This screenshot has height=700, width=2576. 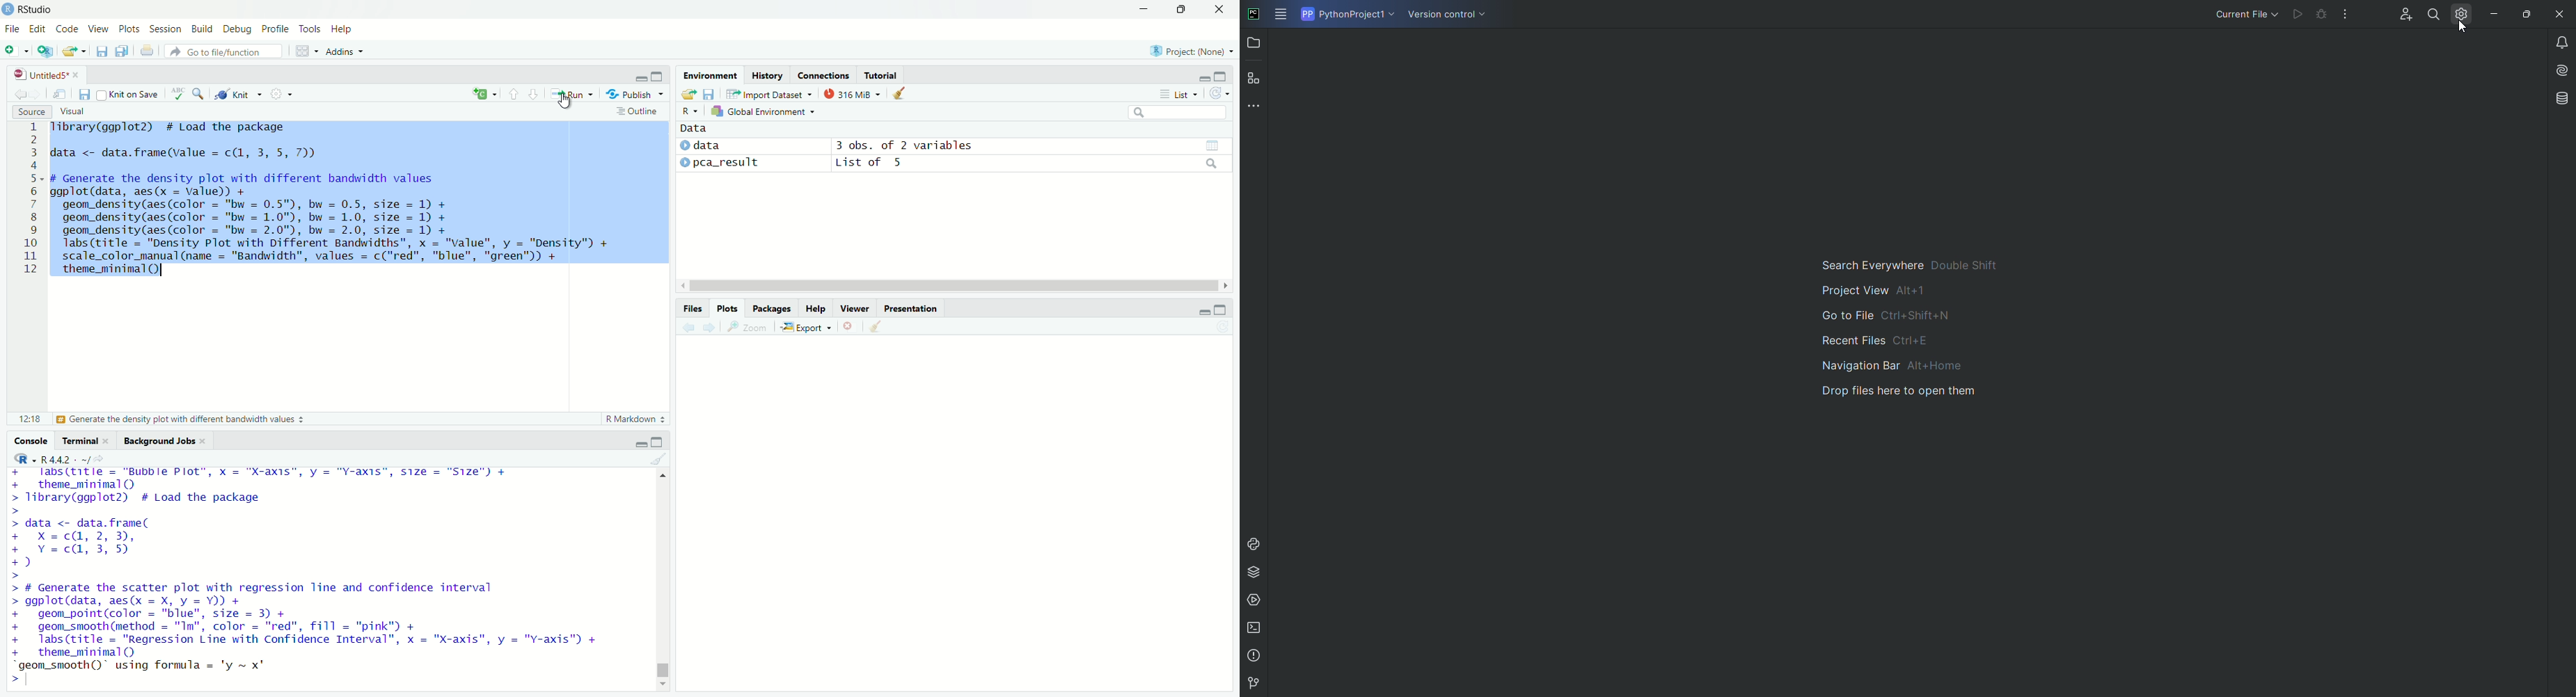 What do you see at coordinates (1182, 10) in the screenshot?
I see `restore` at bounding box center [1182, 10].